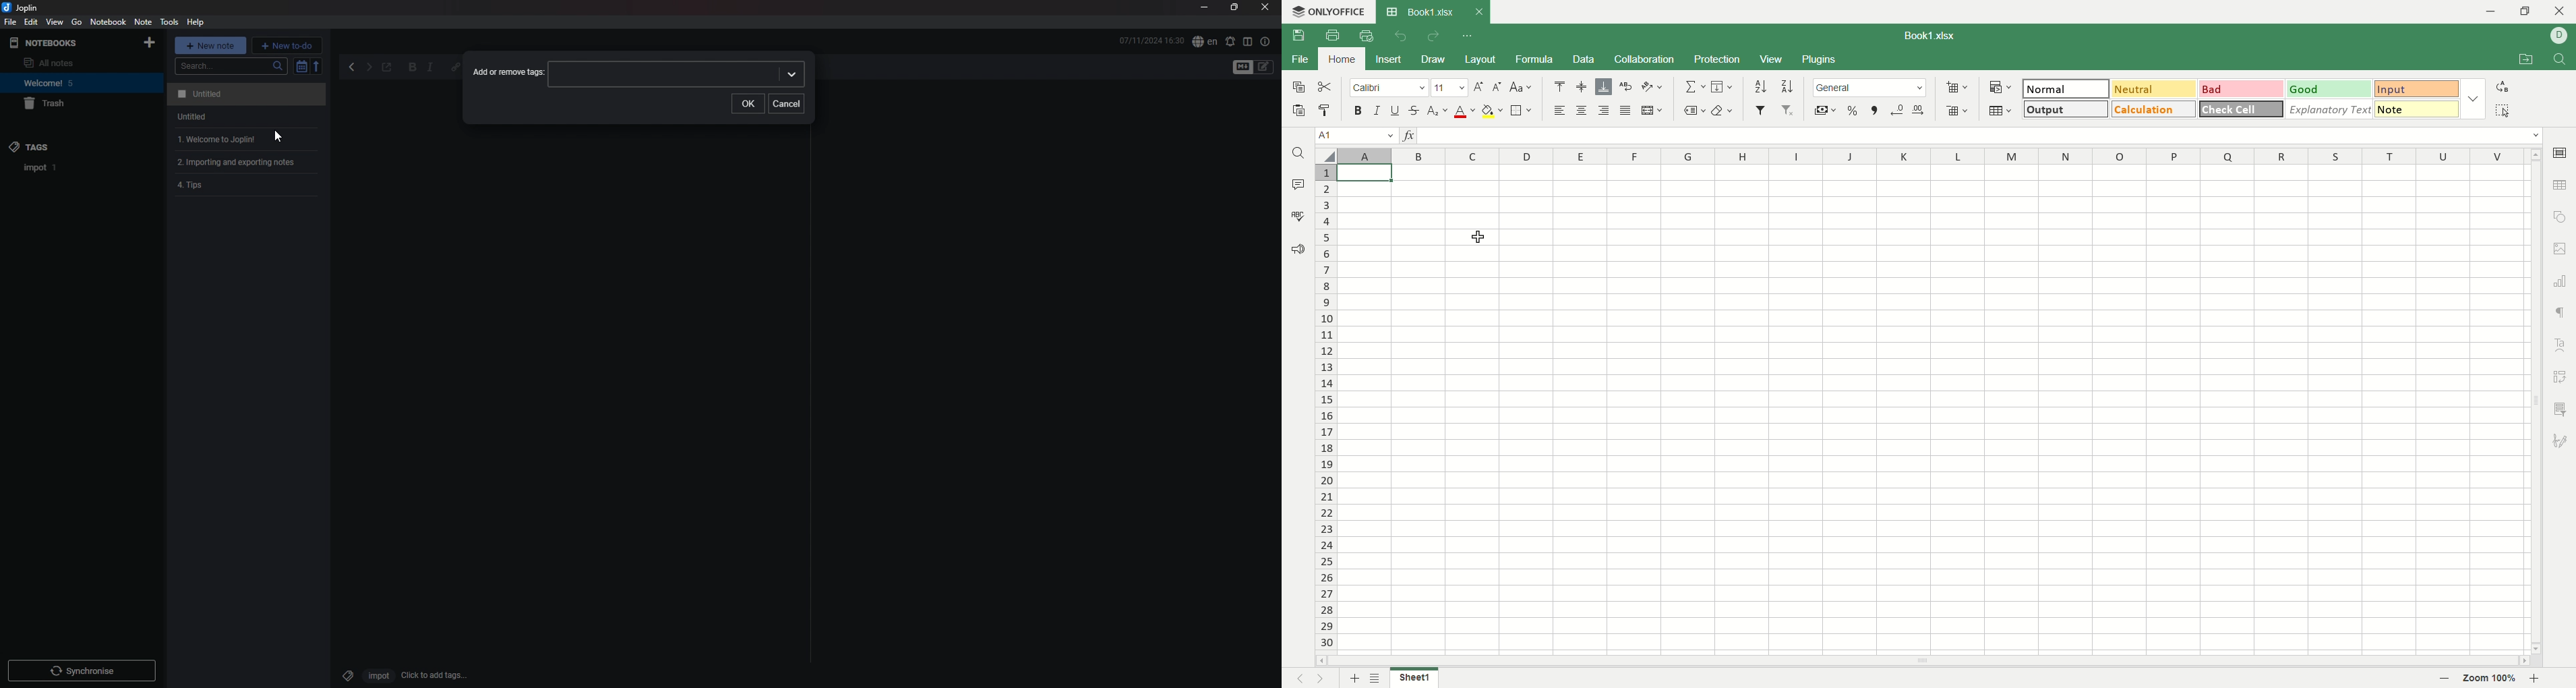 The image size is (2576, 700). I want to click on border, so click(1522, 111).